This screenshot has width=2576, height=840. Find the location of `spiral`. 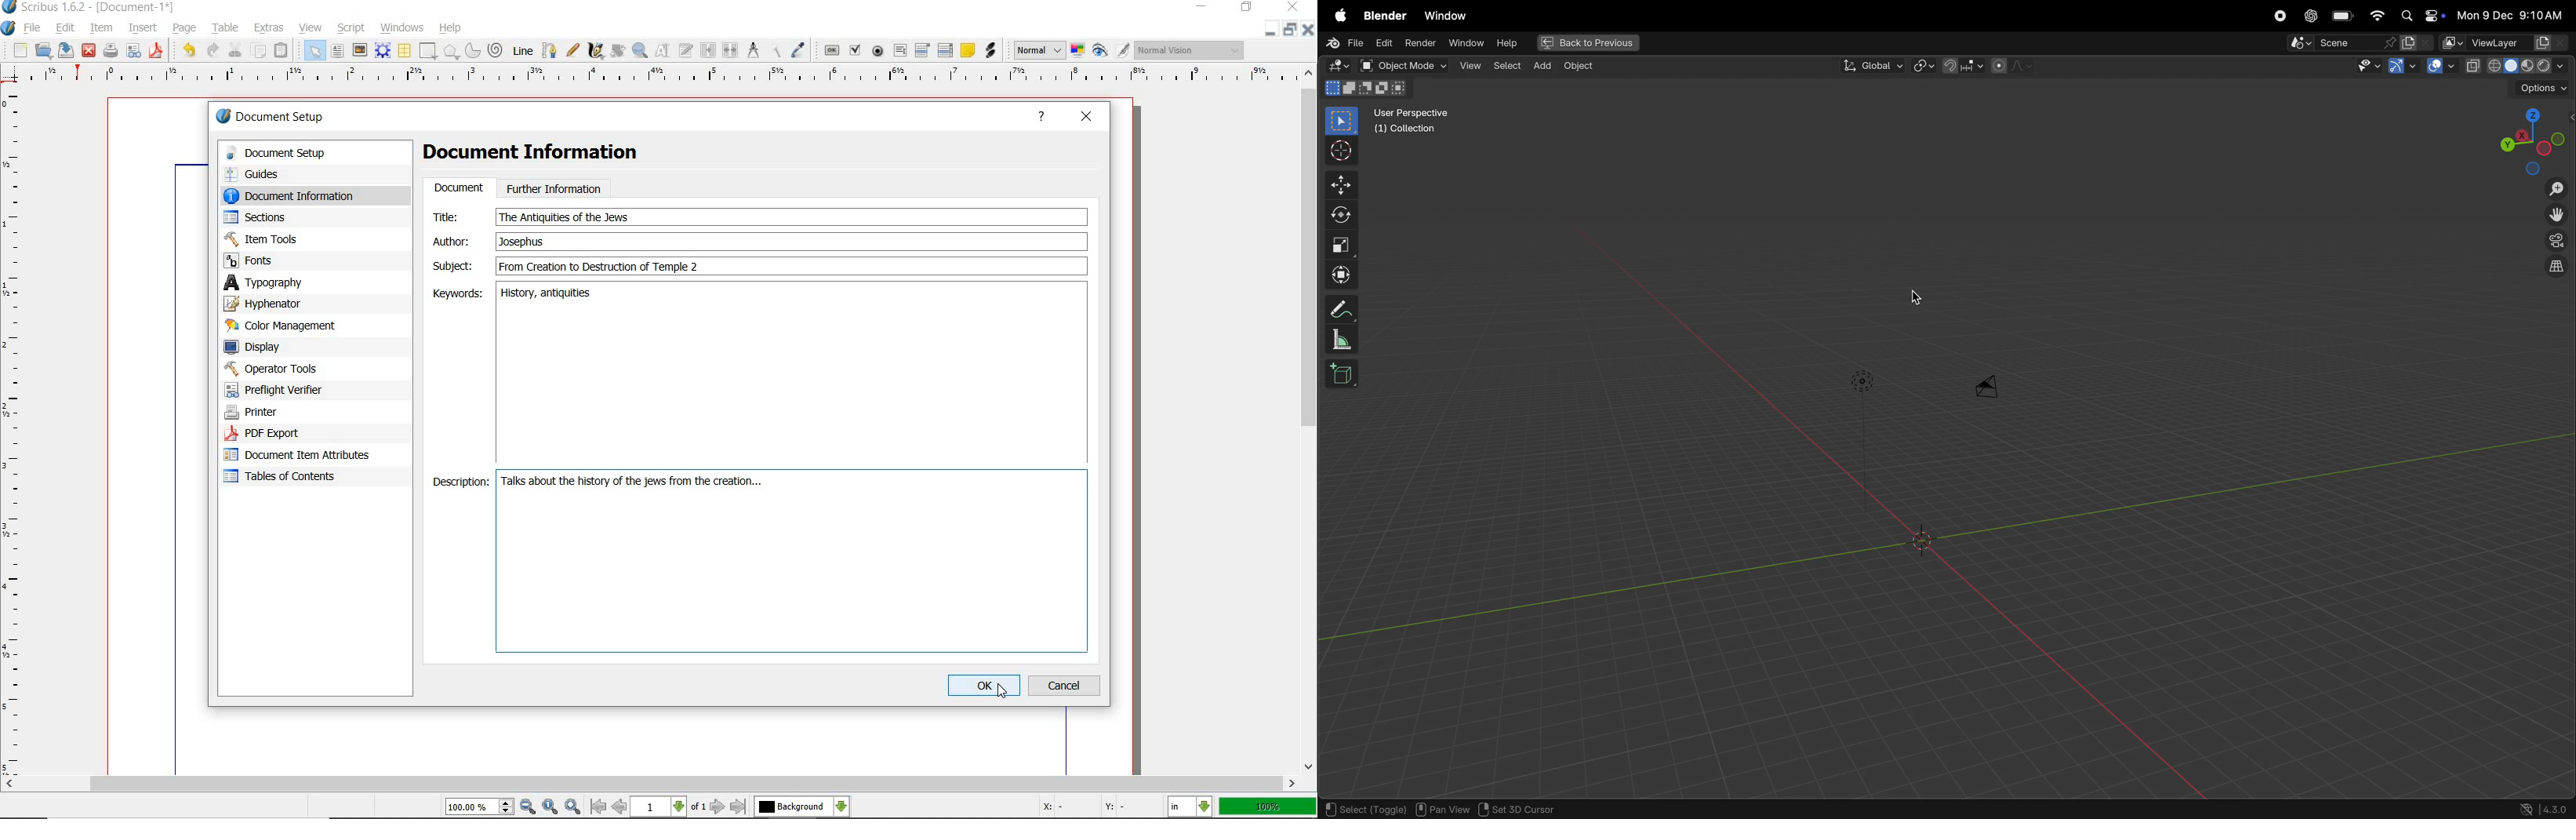

spiral is located at coordinates (497, 49).